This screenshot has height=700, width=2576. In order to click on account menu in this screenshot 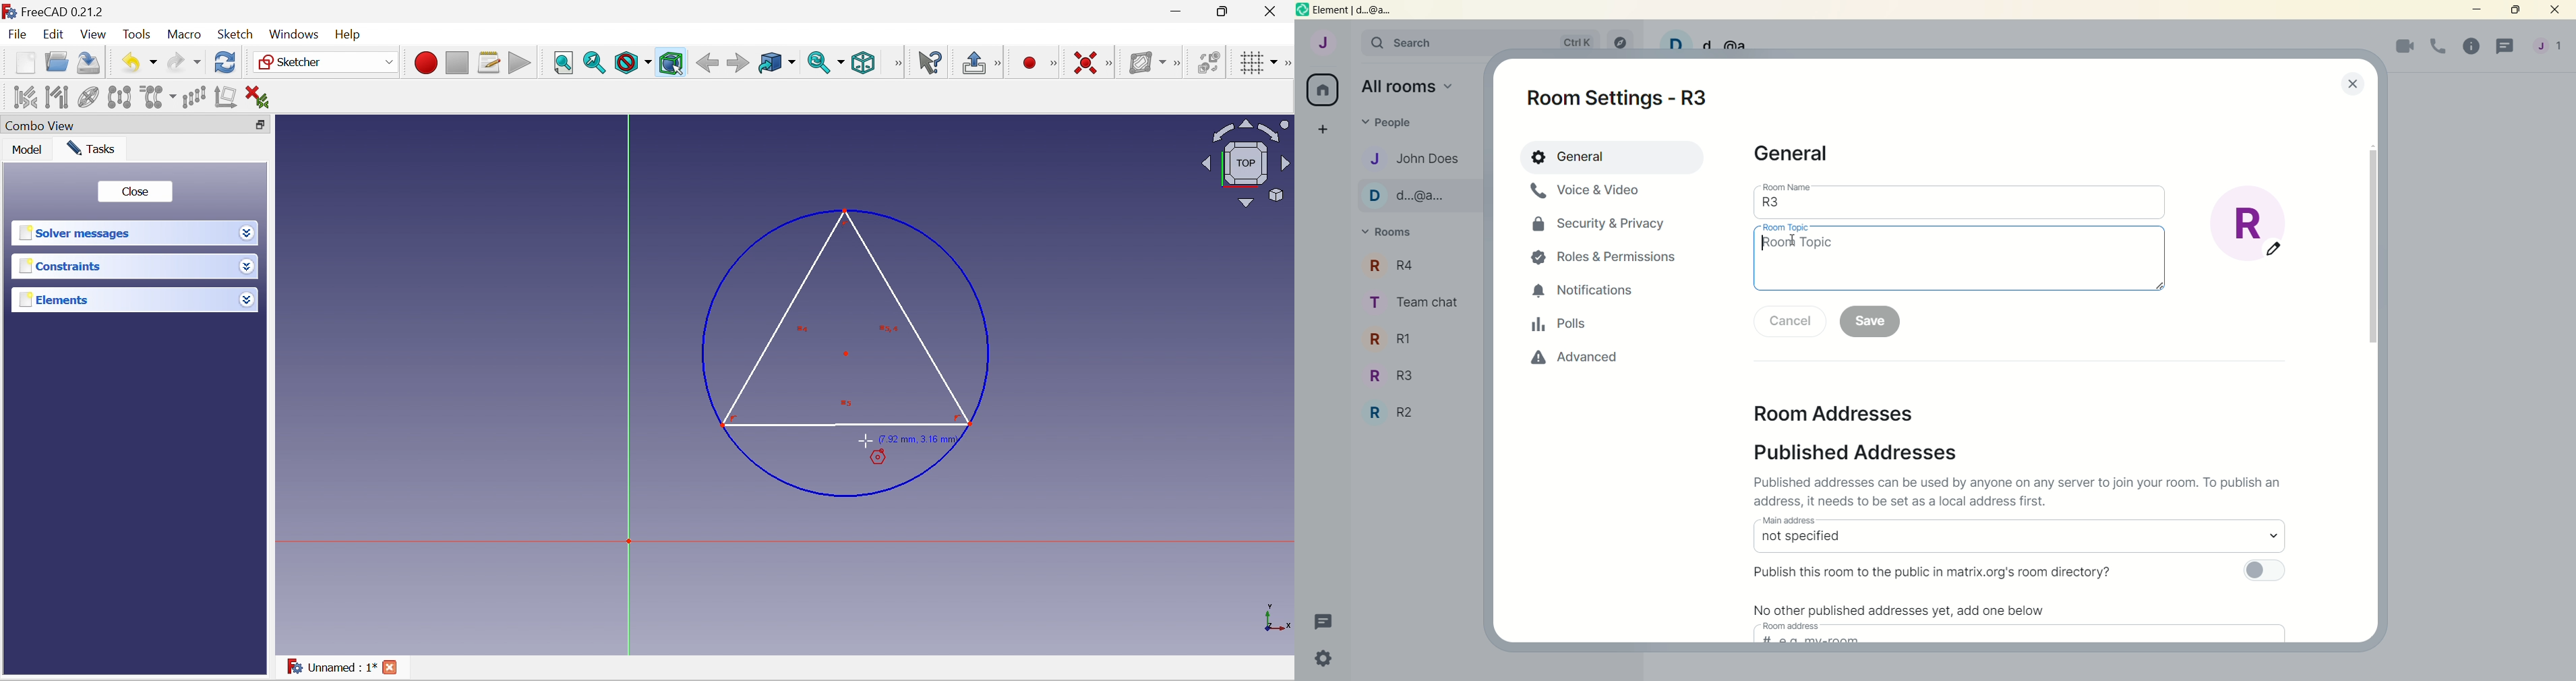, I will do `click(2549, 47)`.